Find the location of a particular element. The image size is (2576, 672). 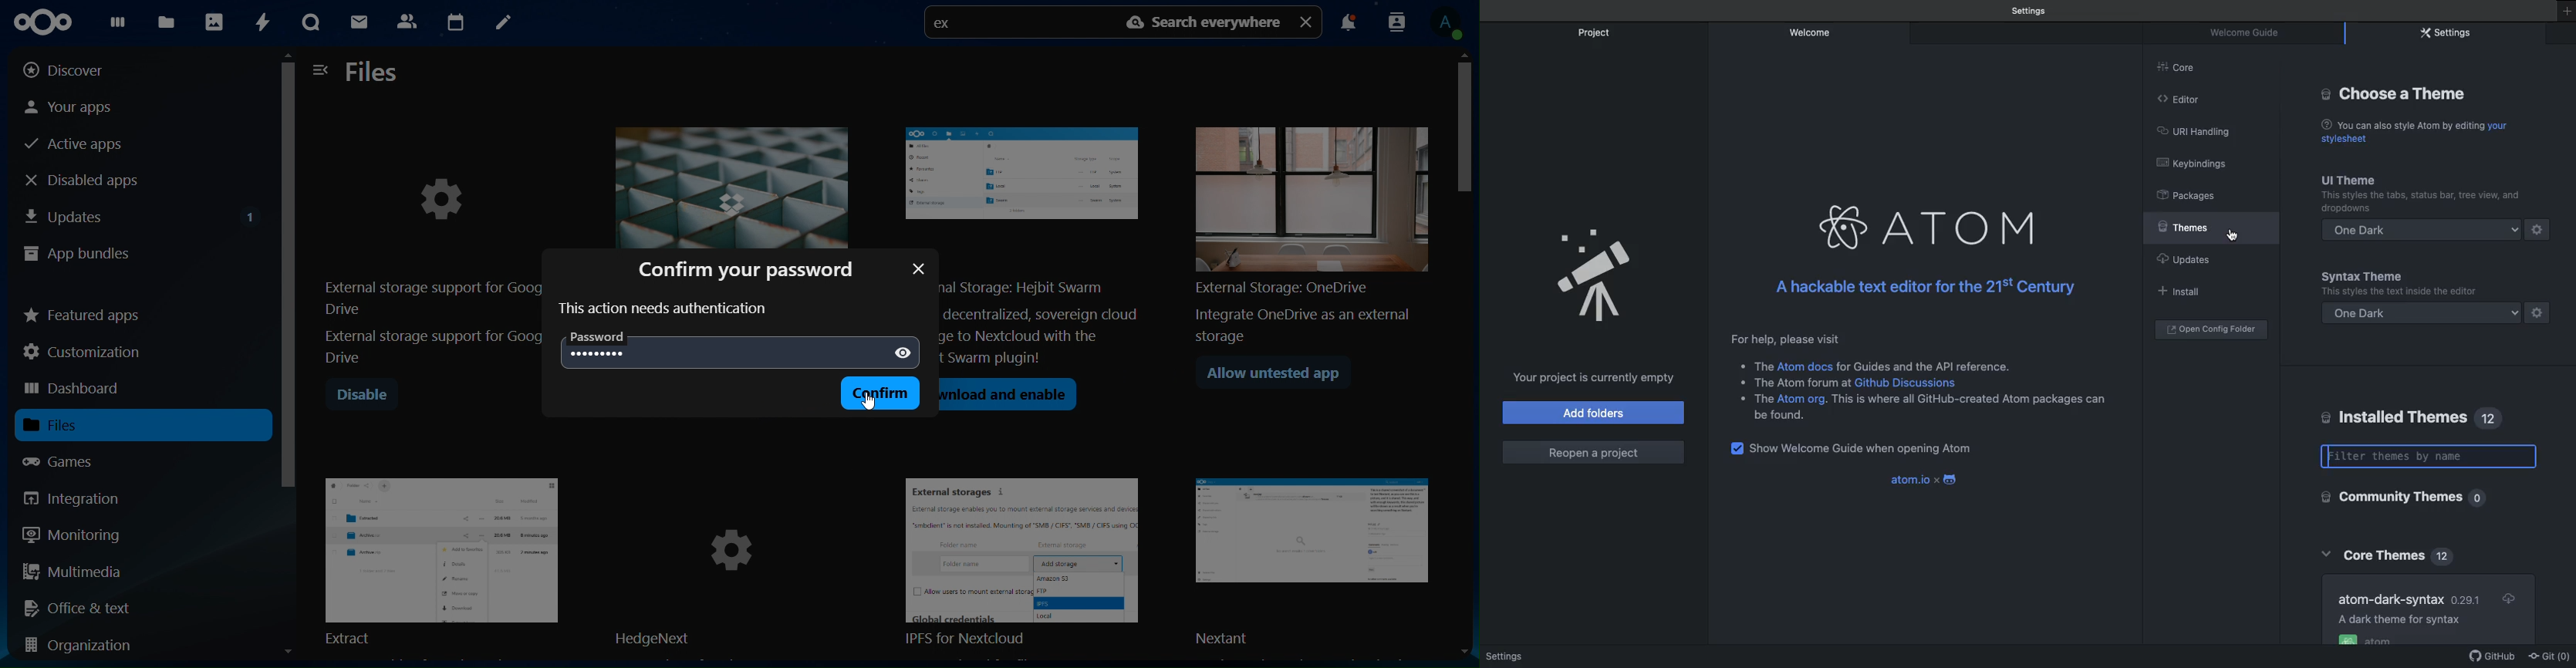

(5 Packages This styles the tabs, status bar, tree view,
dropdowns is located at coordinates (2432, 201).